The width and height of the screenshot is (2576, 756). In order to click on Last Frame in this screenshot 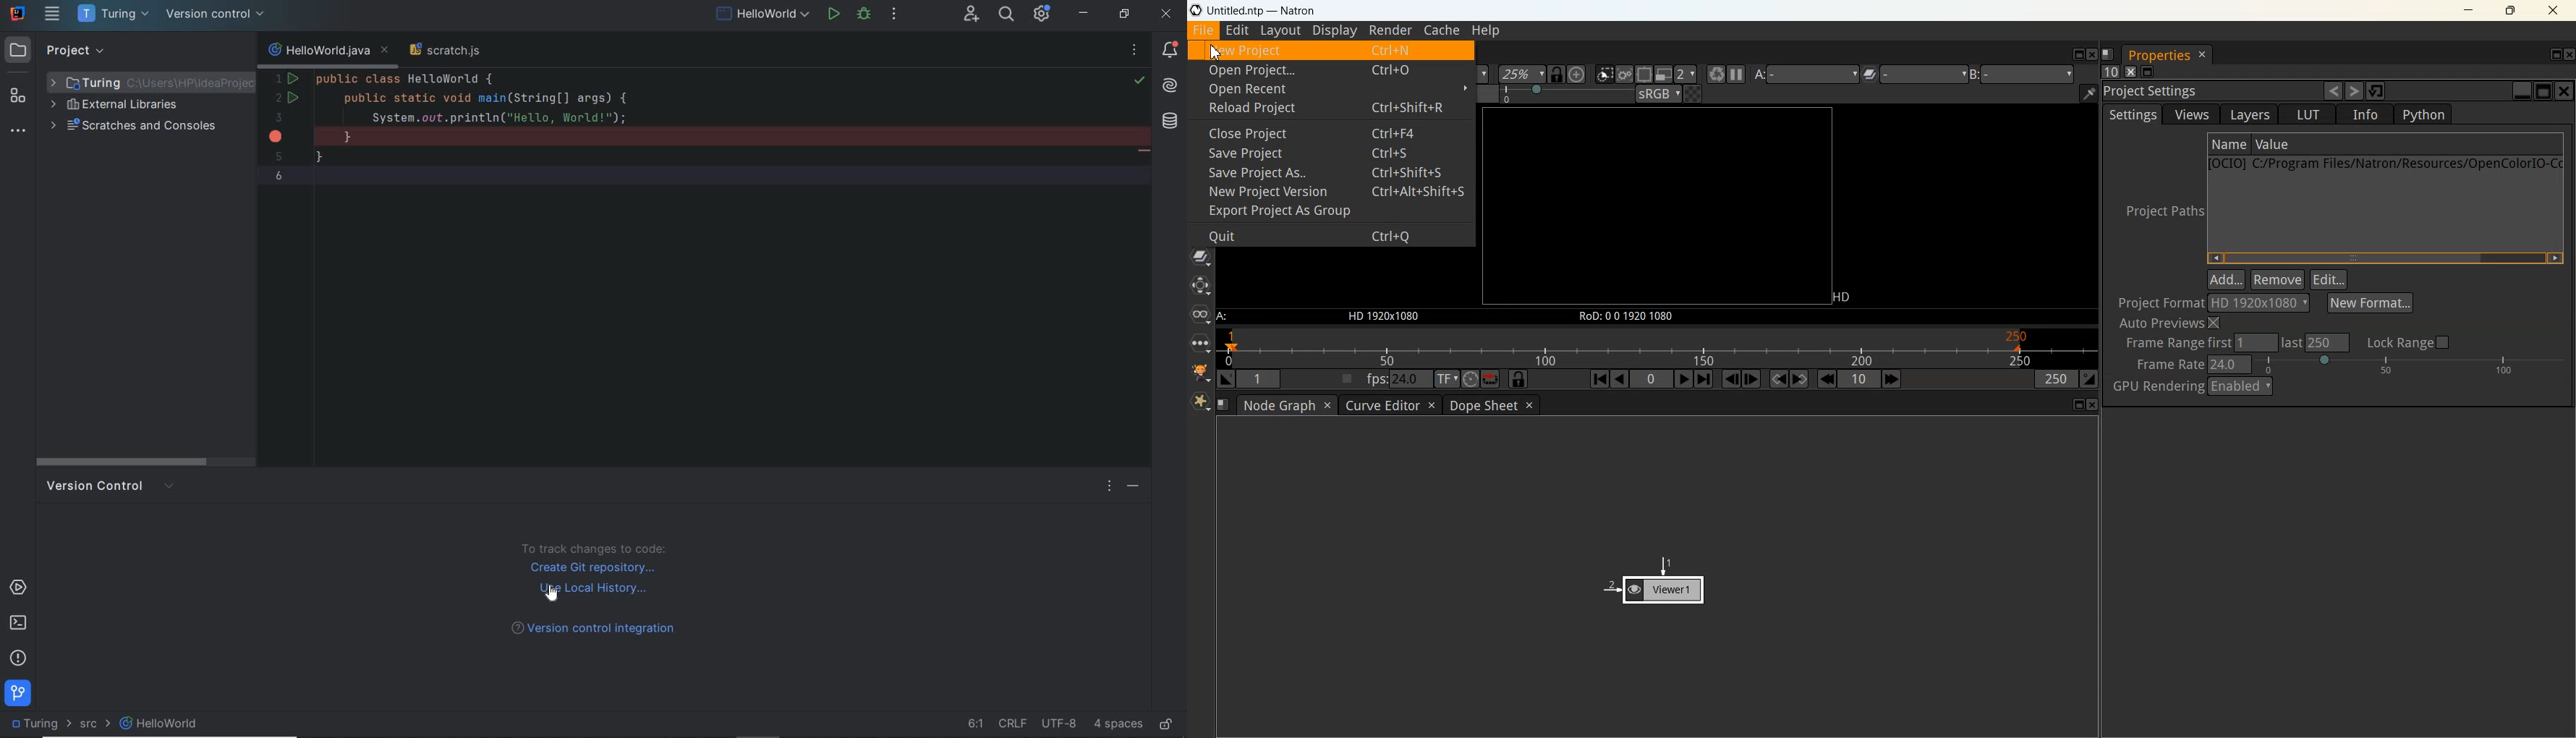, I will do `click(1704, 378)`.